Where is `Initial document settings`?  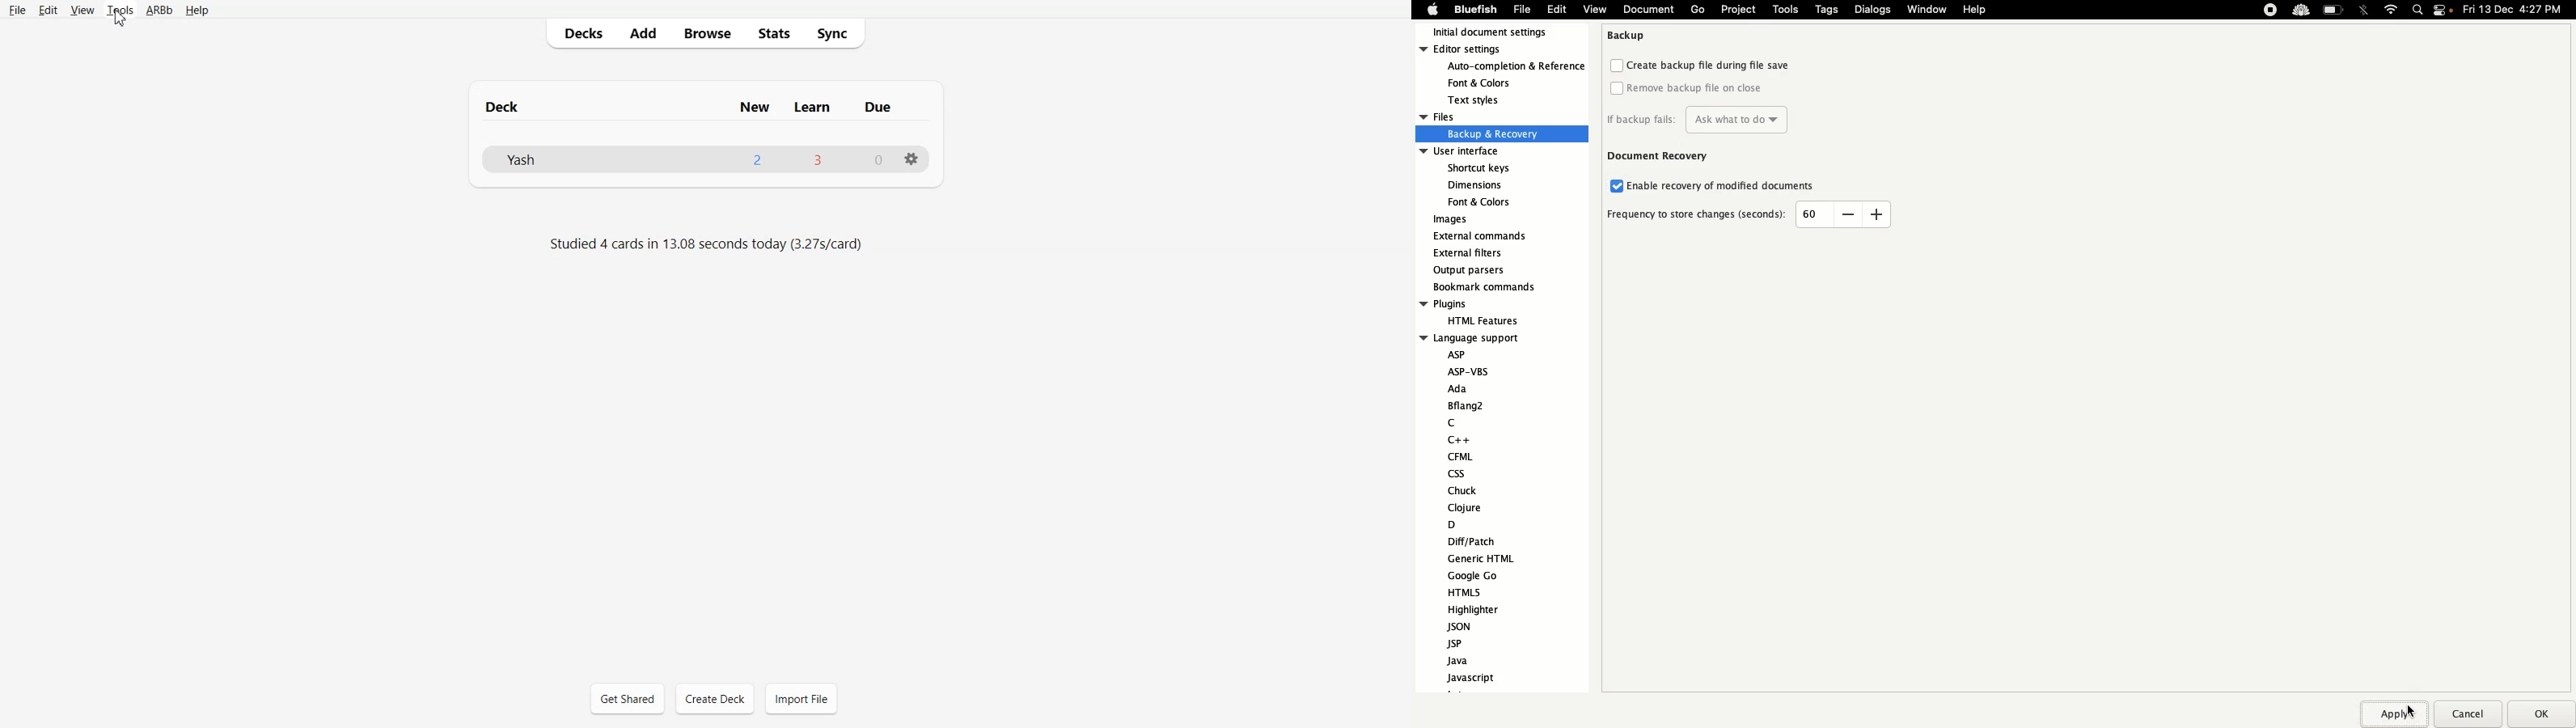
Initial document settings is located at coordinates (1497, 32).